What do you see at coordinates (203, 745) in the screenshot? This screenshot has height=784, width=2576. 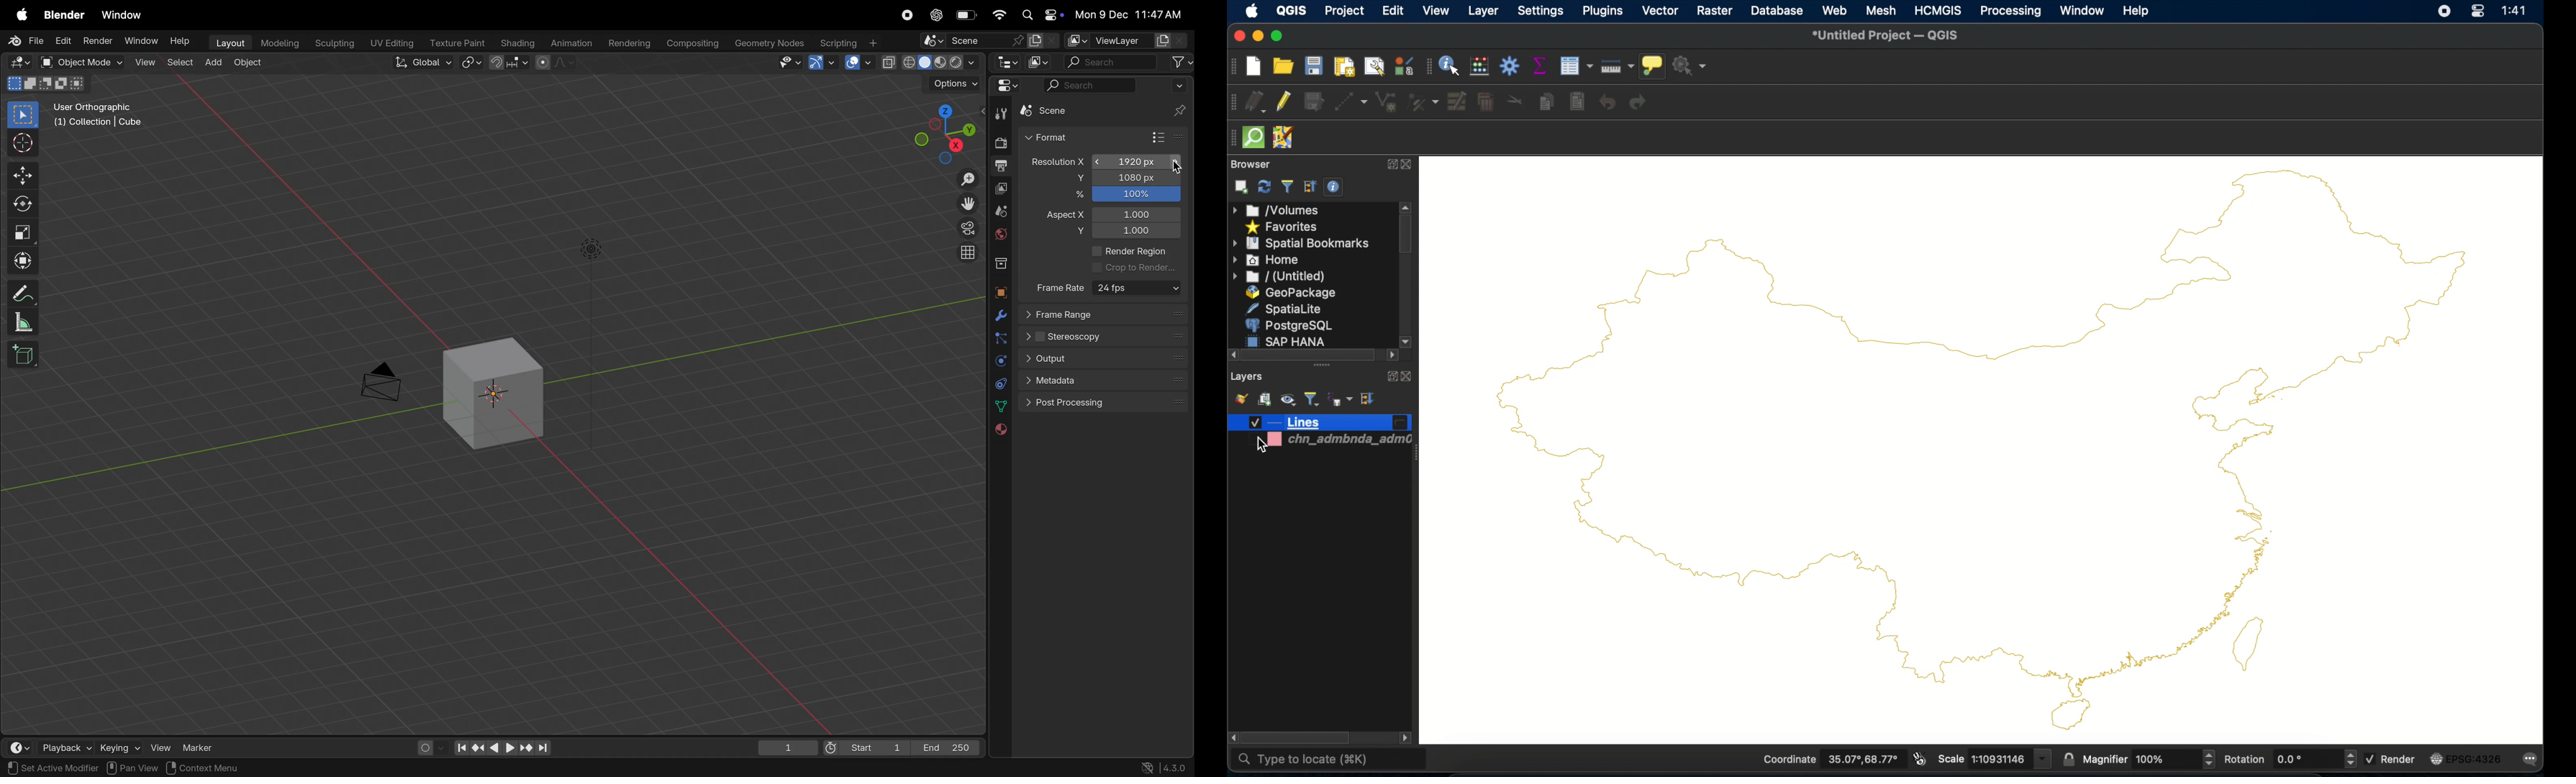 I see `maker` at bounding box center [203, 745].